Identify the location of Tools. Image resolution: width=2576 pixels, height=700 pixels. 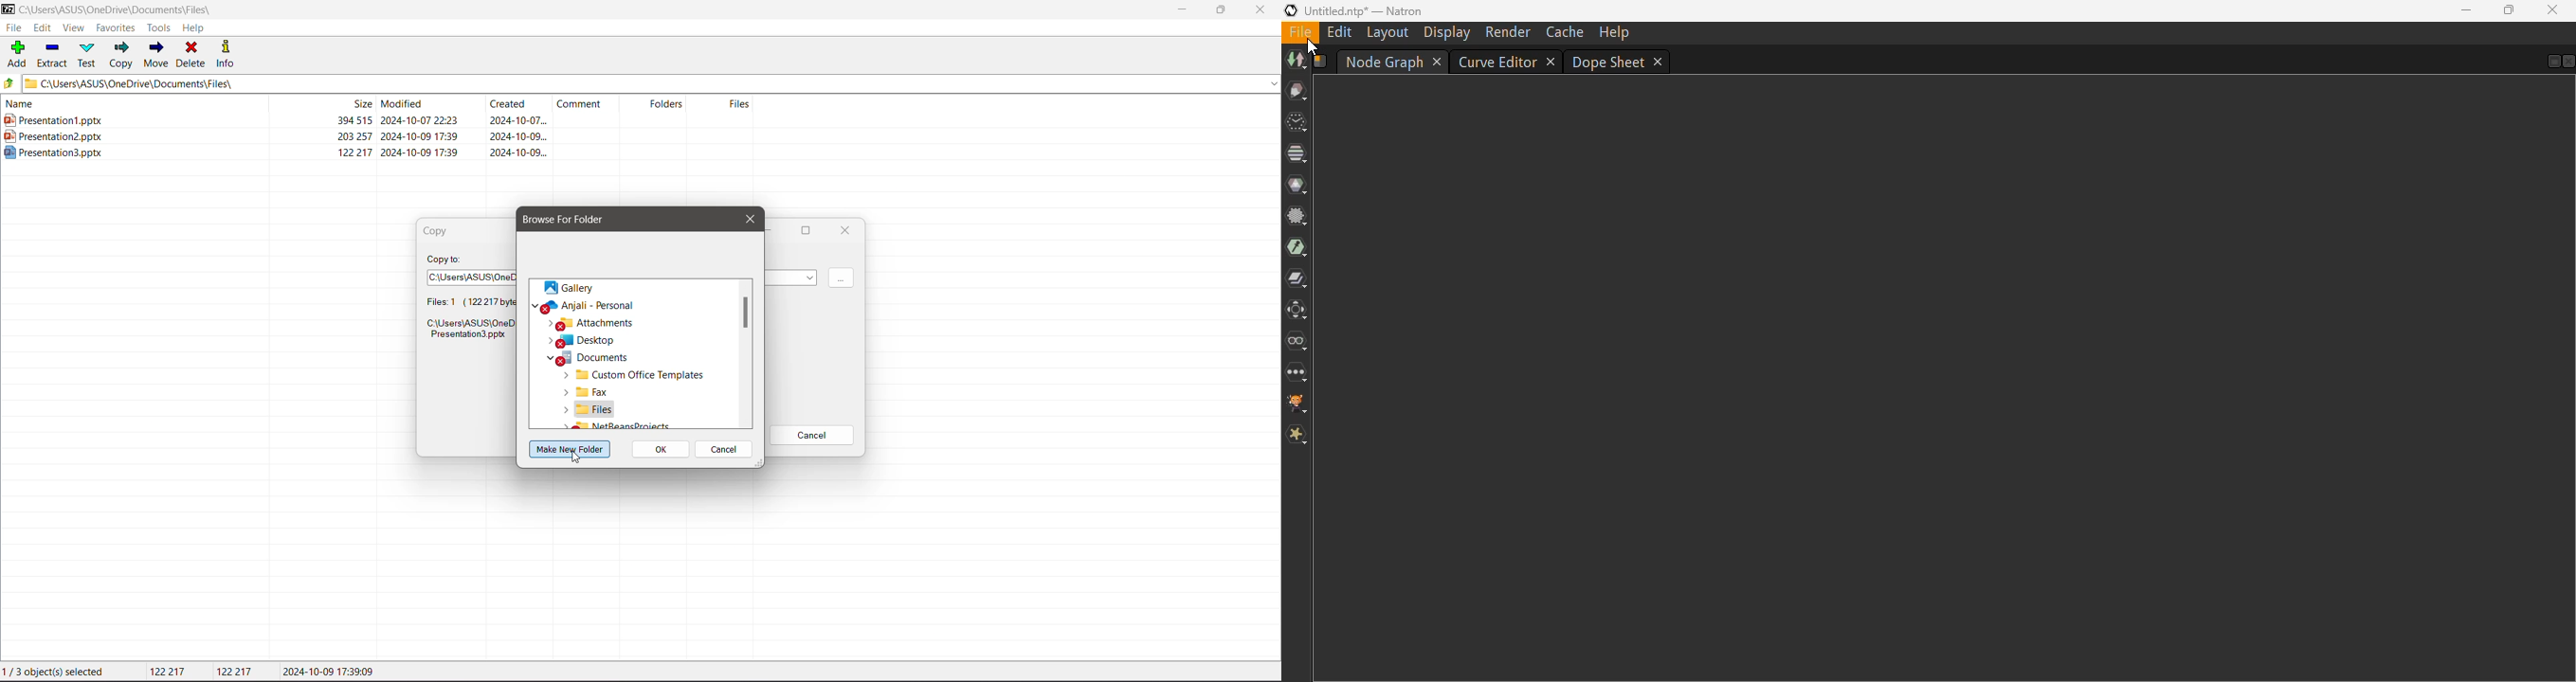
(158, 28).